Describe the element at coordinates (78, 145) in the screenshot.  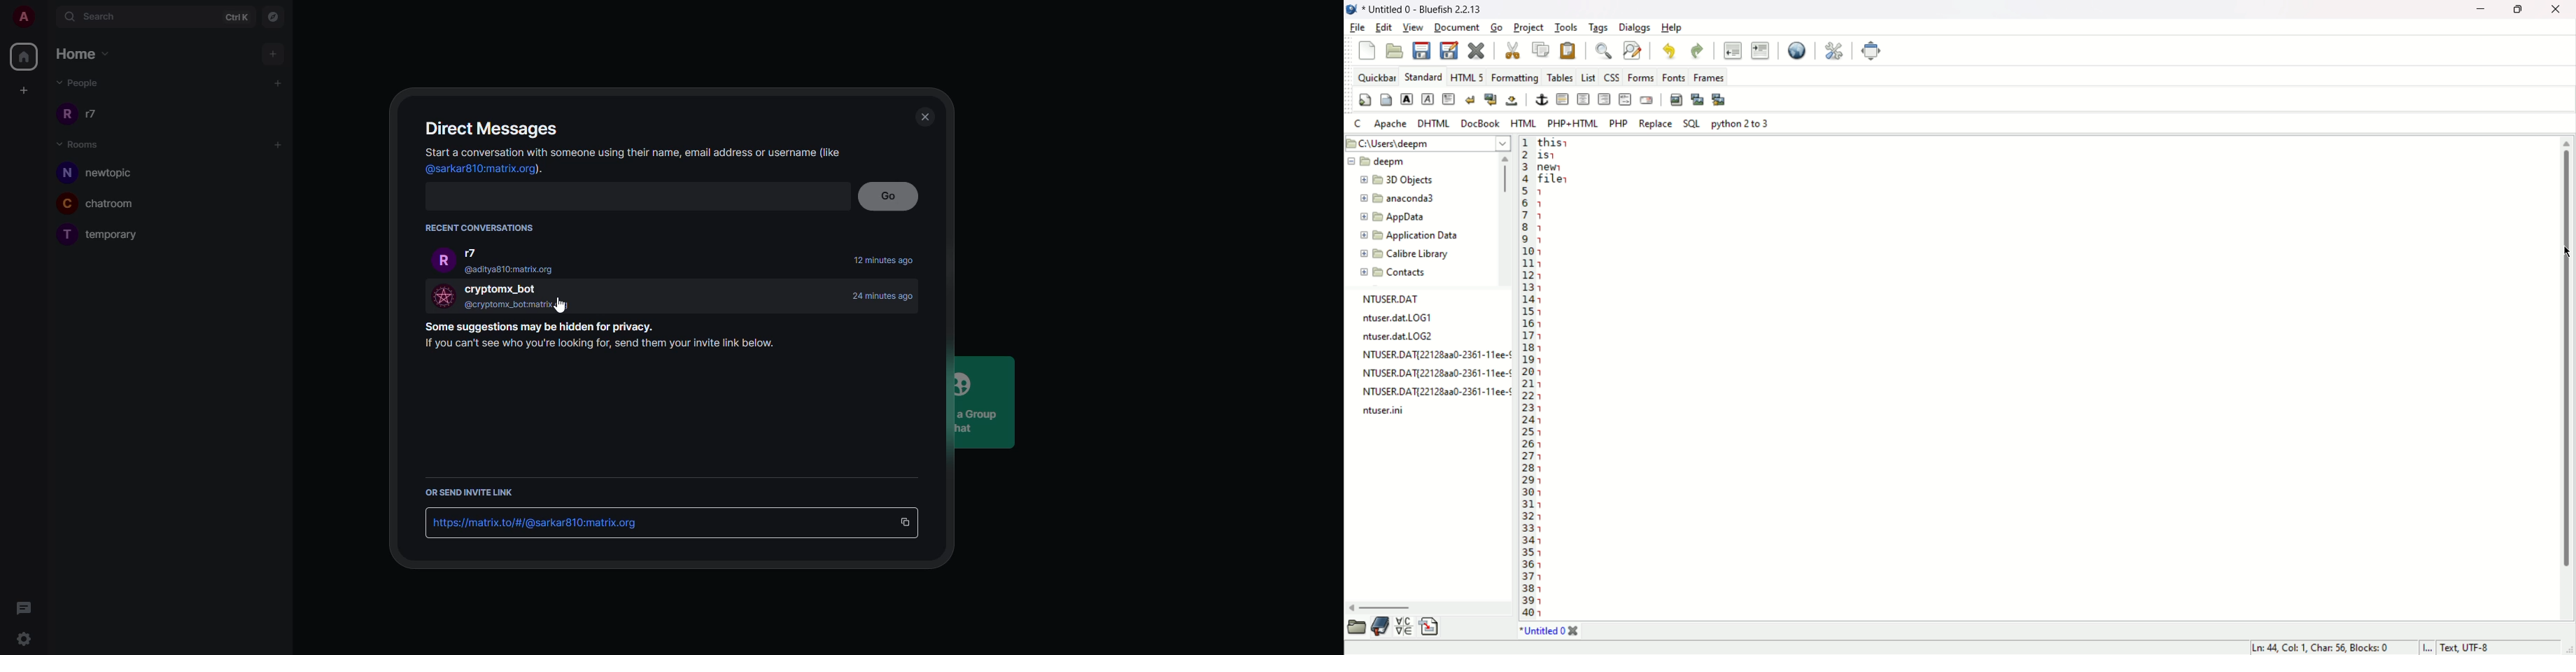
I see `rooms` at that location.